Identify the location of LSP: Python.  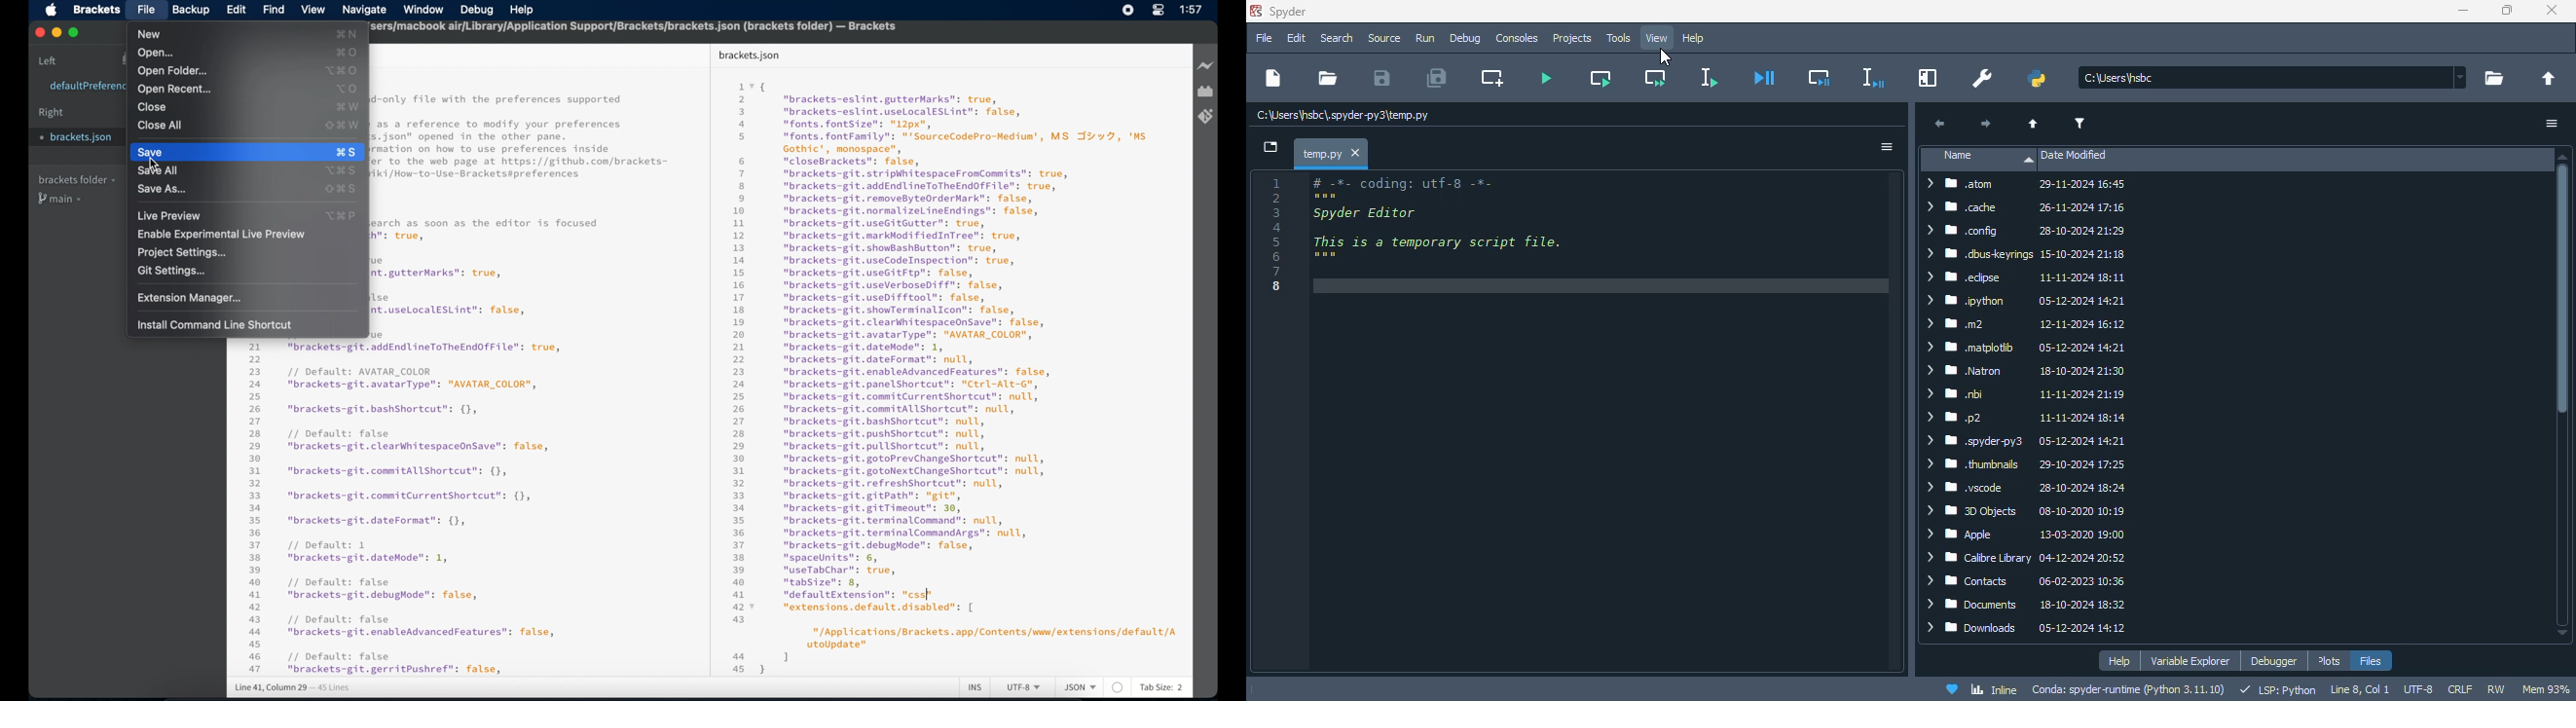
(2278, 691).